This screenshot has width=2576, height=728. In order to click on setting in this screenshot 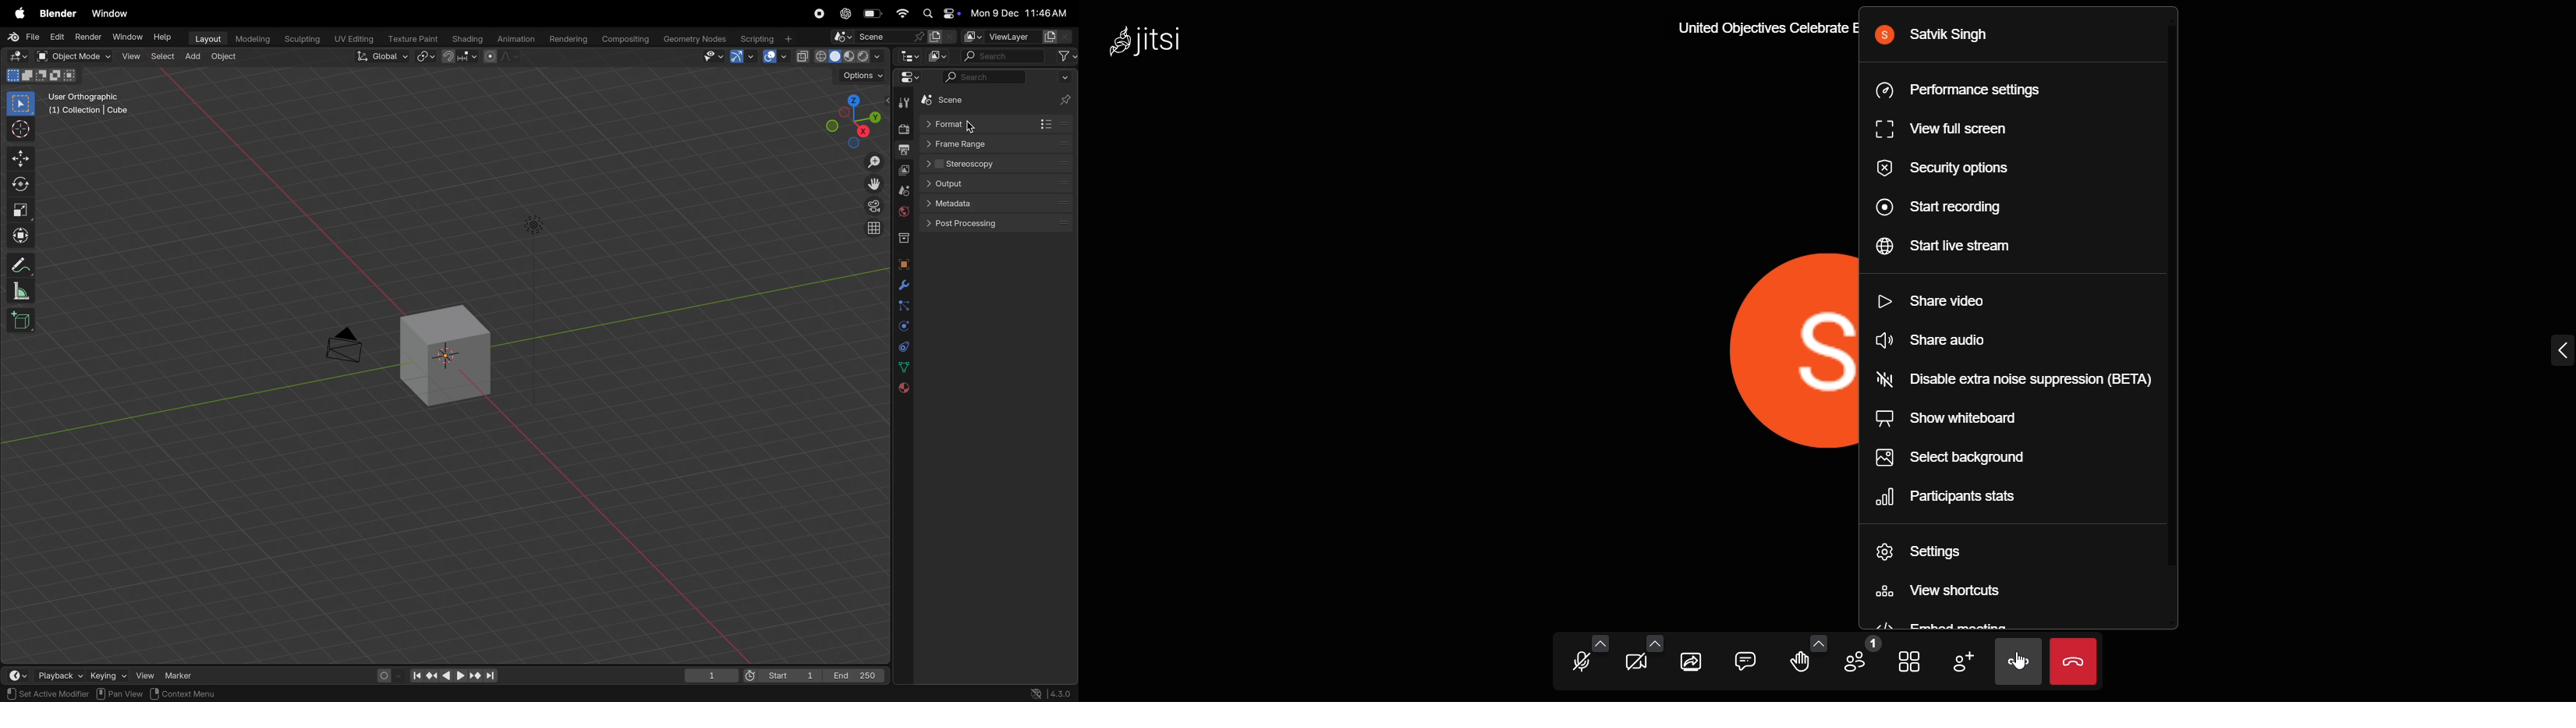, I will do `click(1936, 547)`.